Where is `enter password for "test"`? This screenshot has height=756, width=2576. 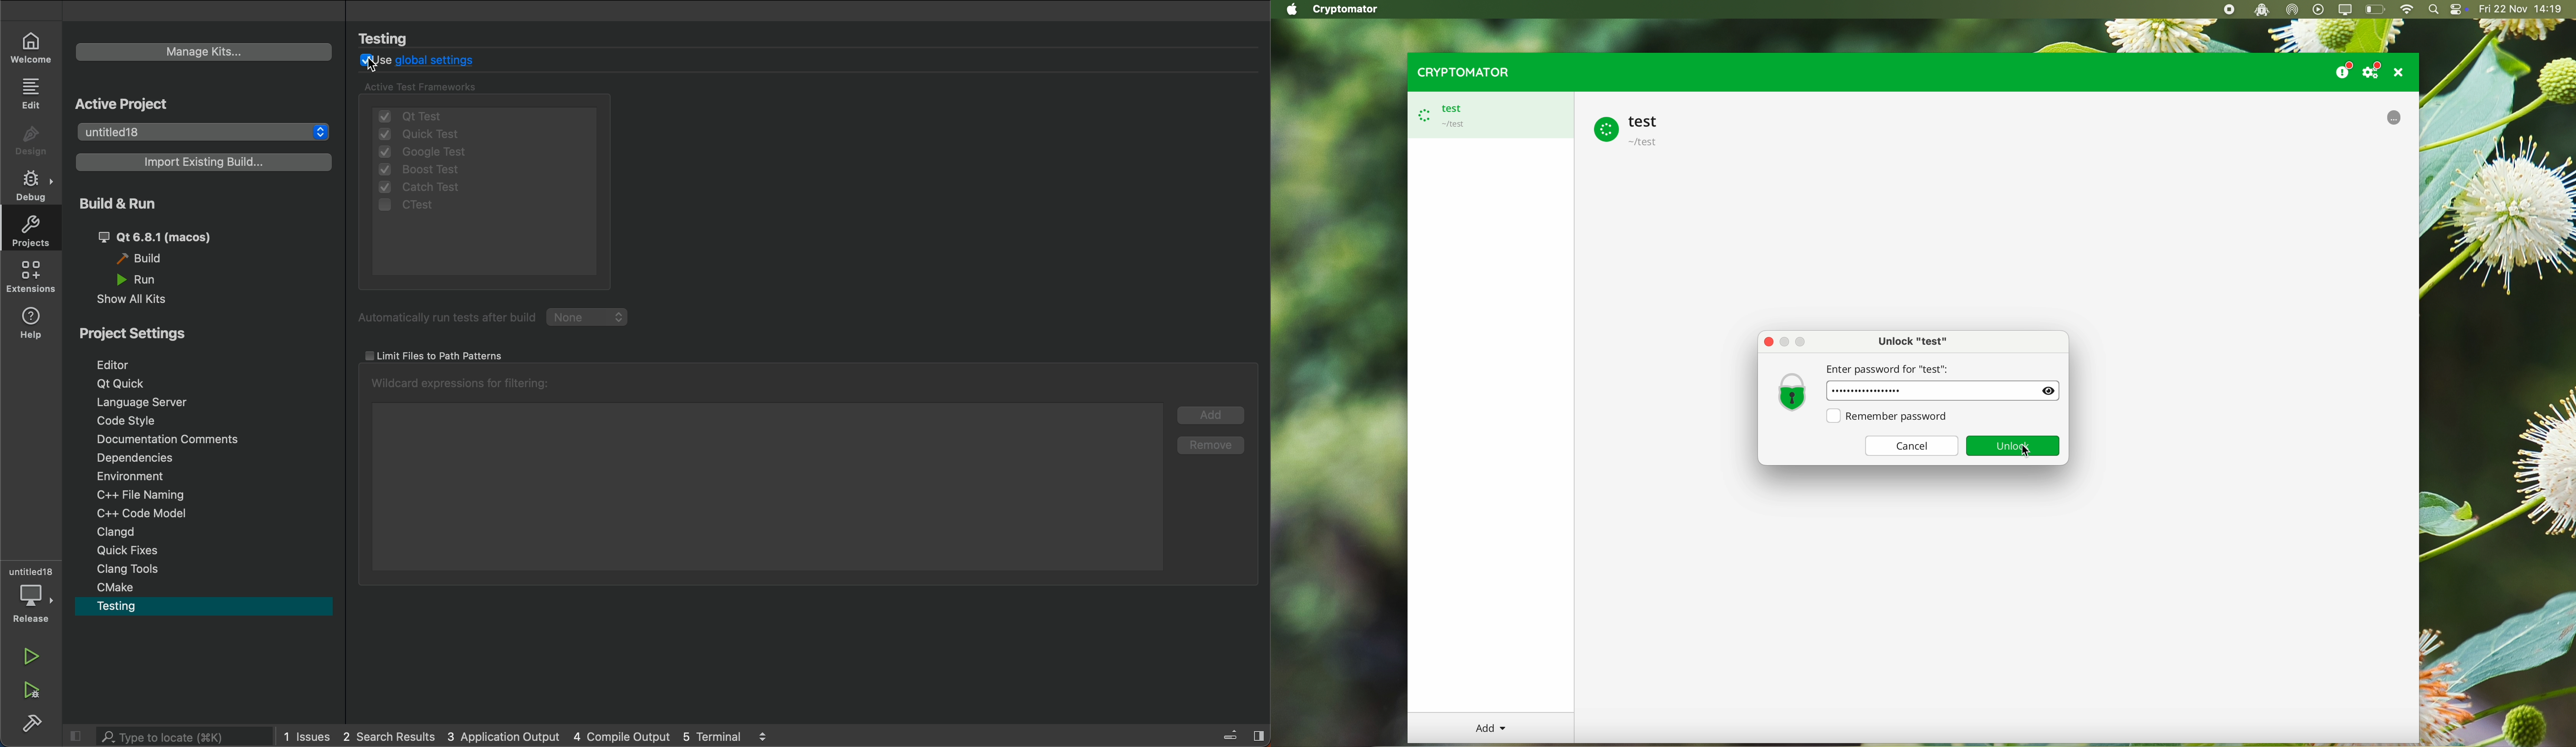 enter password for "test" is located at coordinates (1936, 369).